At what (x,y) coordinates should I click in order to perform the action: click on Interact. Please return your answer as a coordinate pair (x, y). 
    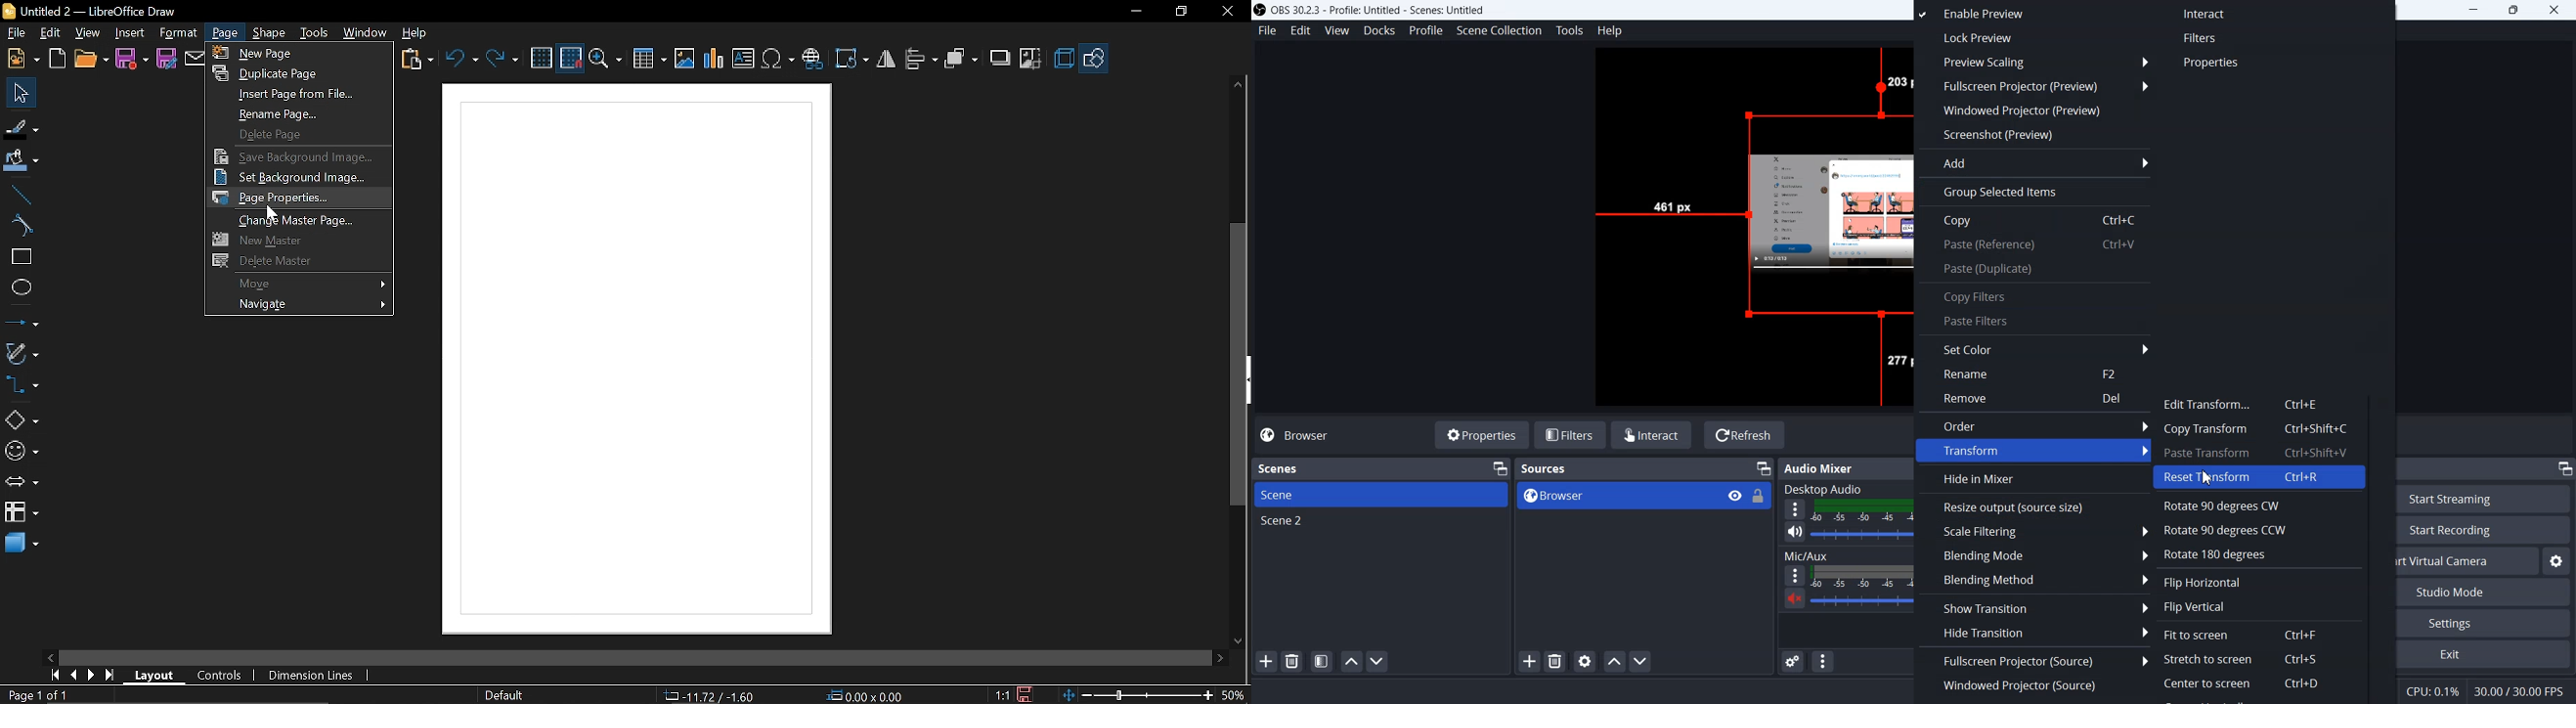
    Looking at the image, I should click on (2206, 14).